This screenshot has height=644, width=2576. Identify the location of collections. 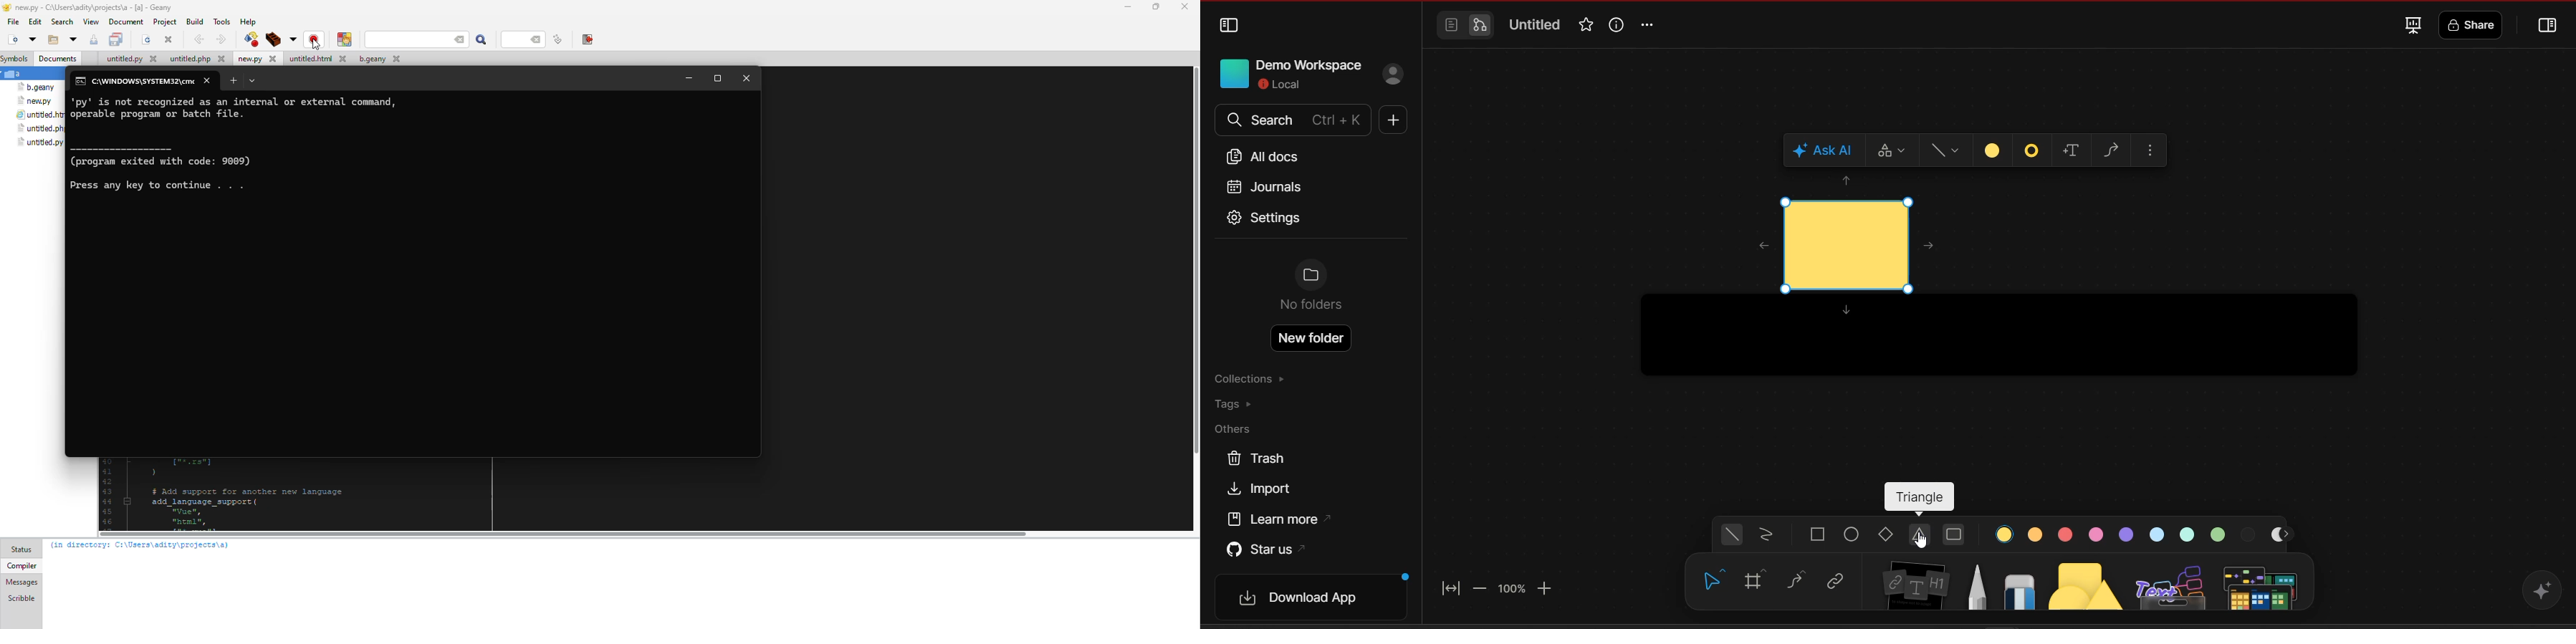
(1253, 380).